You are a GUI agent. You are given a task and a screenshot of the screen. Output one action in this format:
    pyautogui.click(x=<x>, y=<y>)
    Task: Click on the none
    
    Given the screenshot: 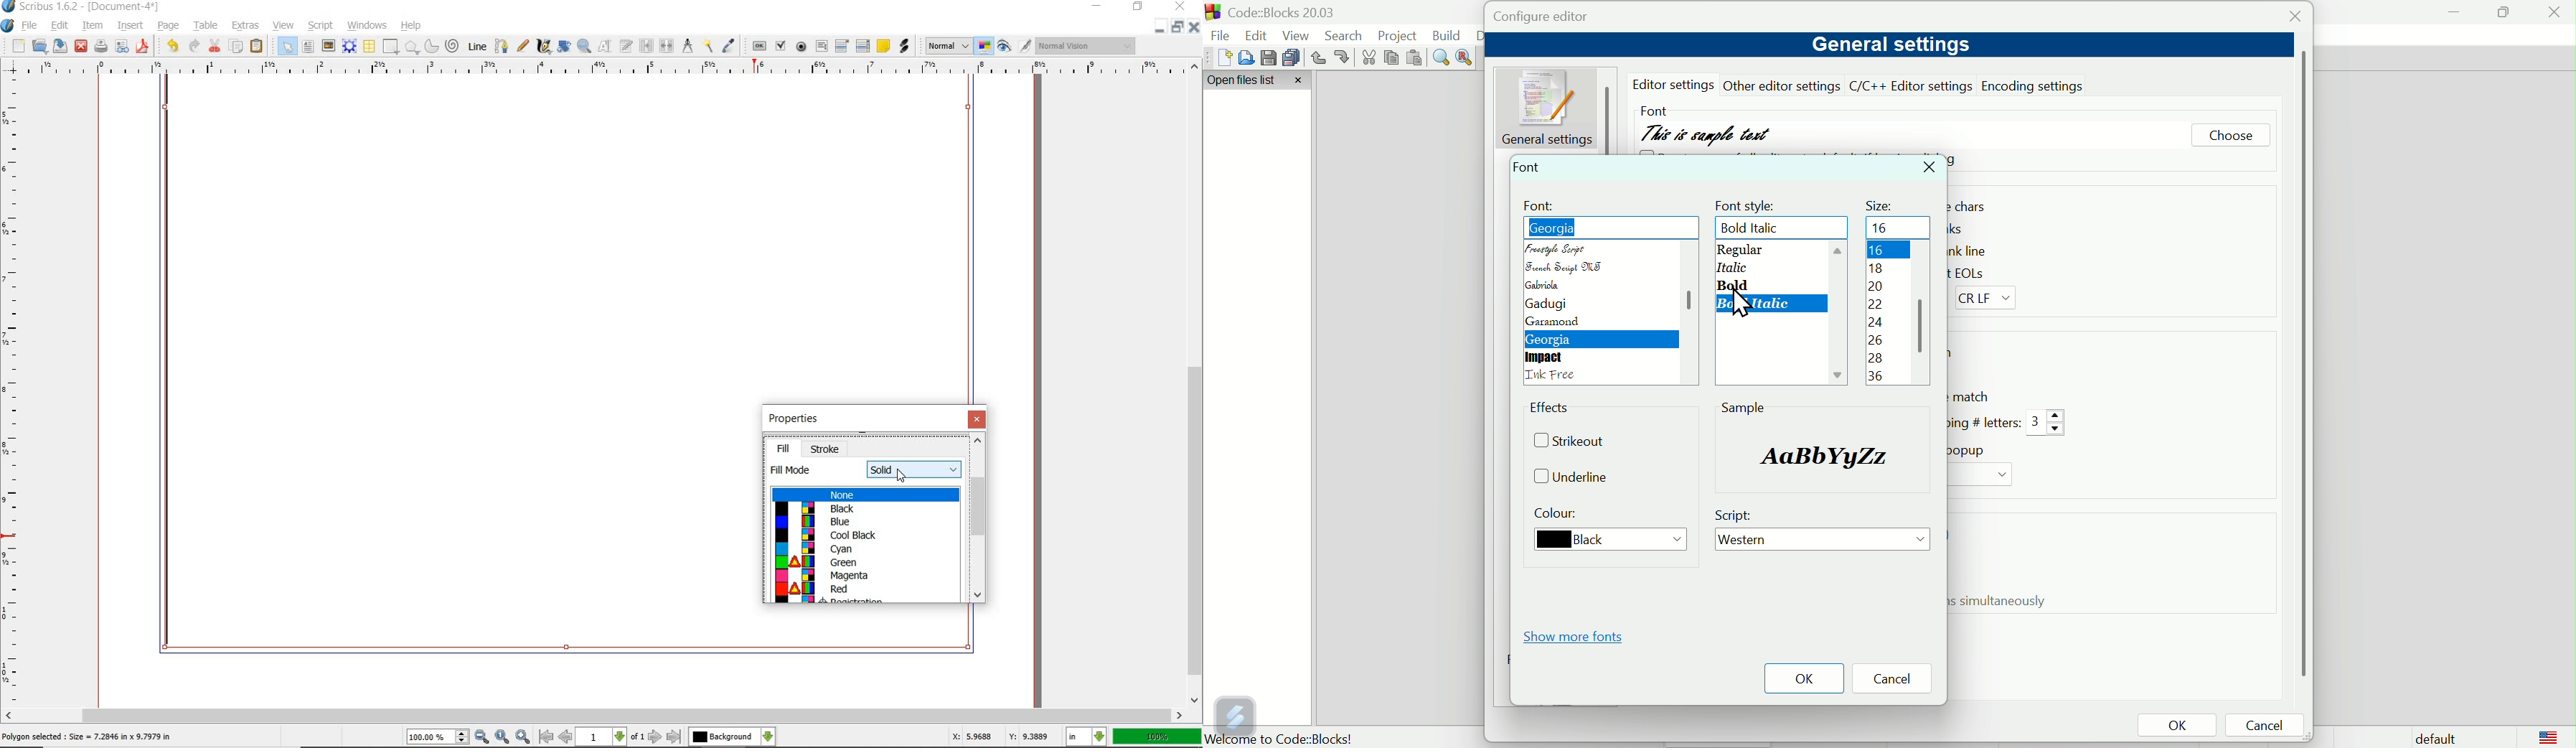 What is the action you would take?
    pyautogui.click(x=865, y=495)
    